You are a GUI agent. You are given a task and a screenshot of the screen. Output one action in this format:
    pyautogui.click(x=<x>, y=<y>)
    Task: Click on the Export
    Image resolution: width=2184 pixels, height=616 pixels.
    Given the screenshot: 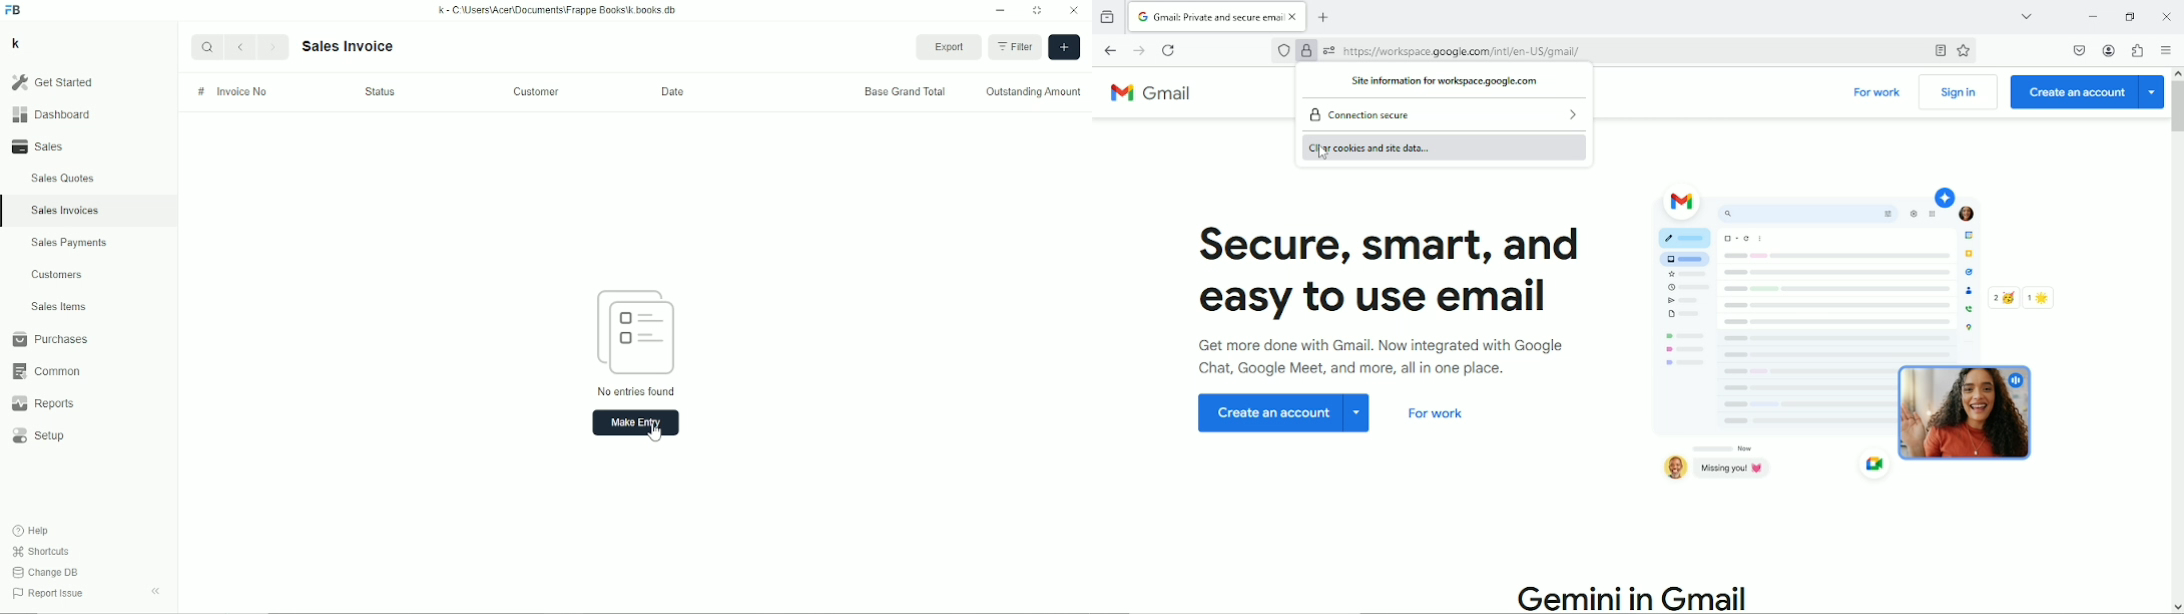 What is the action you would take?
    pyautogui.click(x=951, y=48)
    